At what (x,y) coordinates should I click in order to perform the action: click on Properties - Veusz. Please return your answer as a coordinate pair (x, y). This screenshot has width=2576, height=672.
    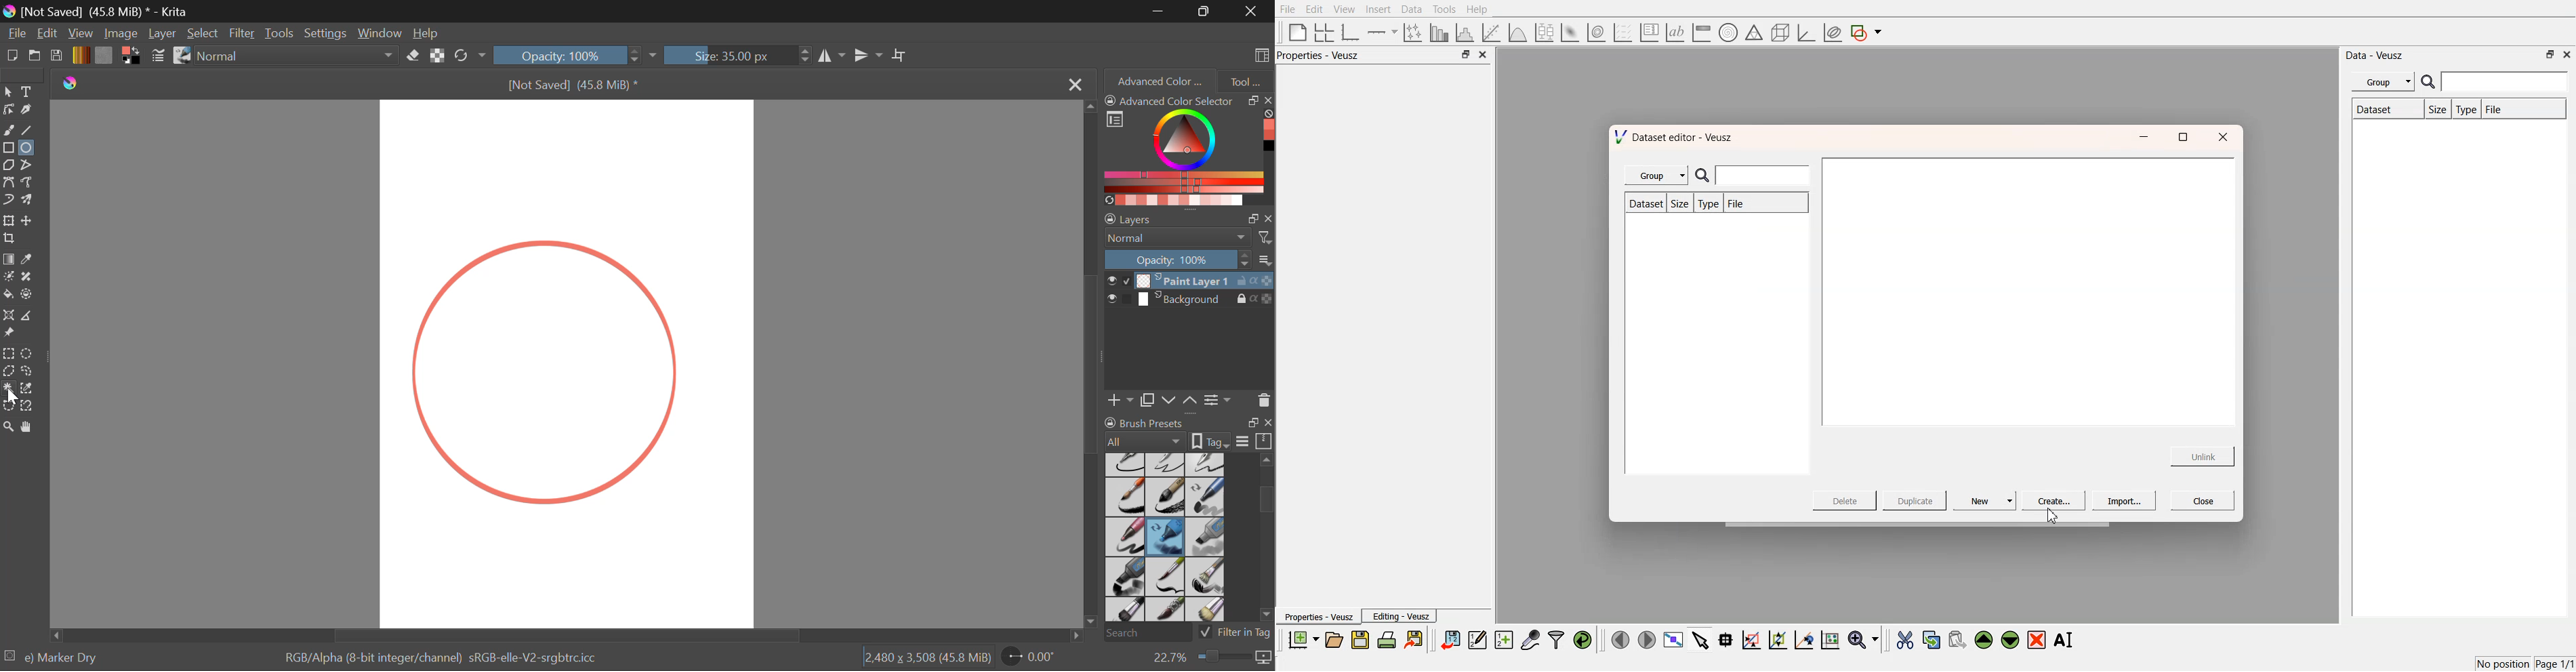
    Looking at the image, I should click on (1322, 56).